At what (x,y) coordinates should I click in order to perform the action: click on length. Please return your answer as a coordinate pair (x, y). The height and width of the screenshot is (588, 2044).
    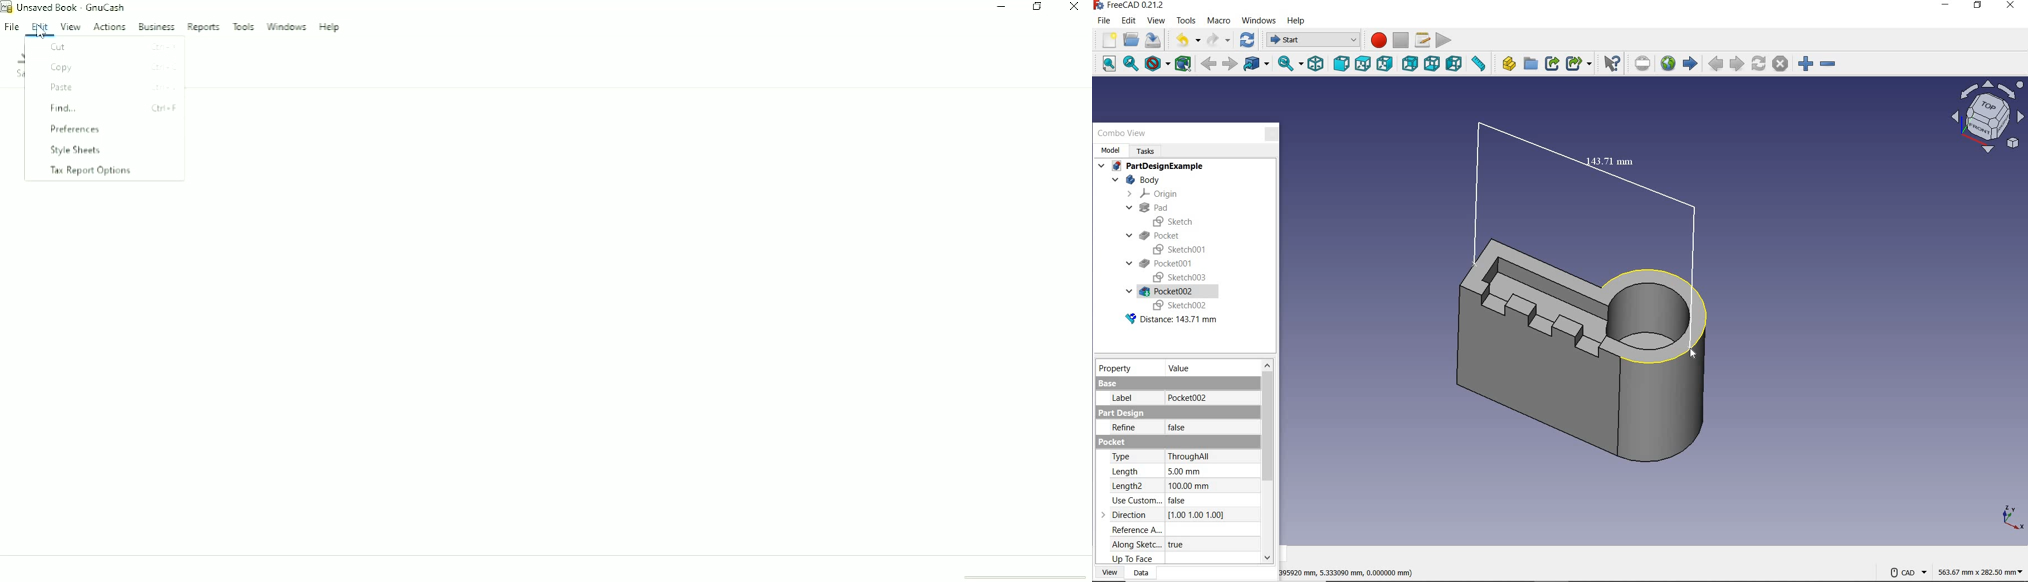
    Looking at the image, I should click on (1132, 486).